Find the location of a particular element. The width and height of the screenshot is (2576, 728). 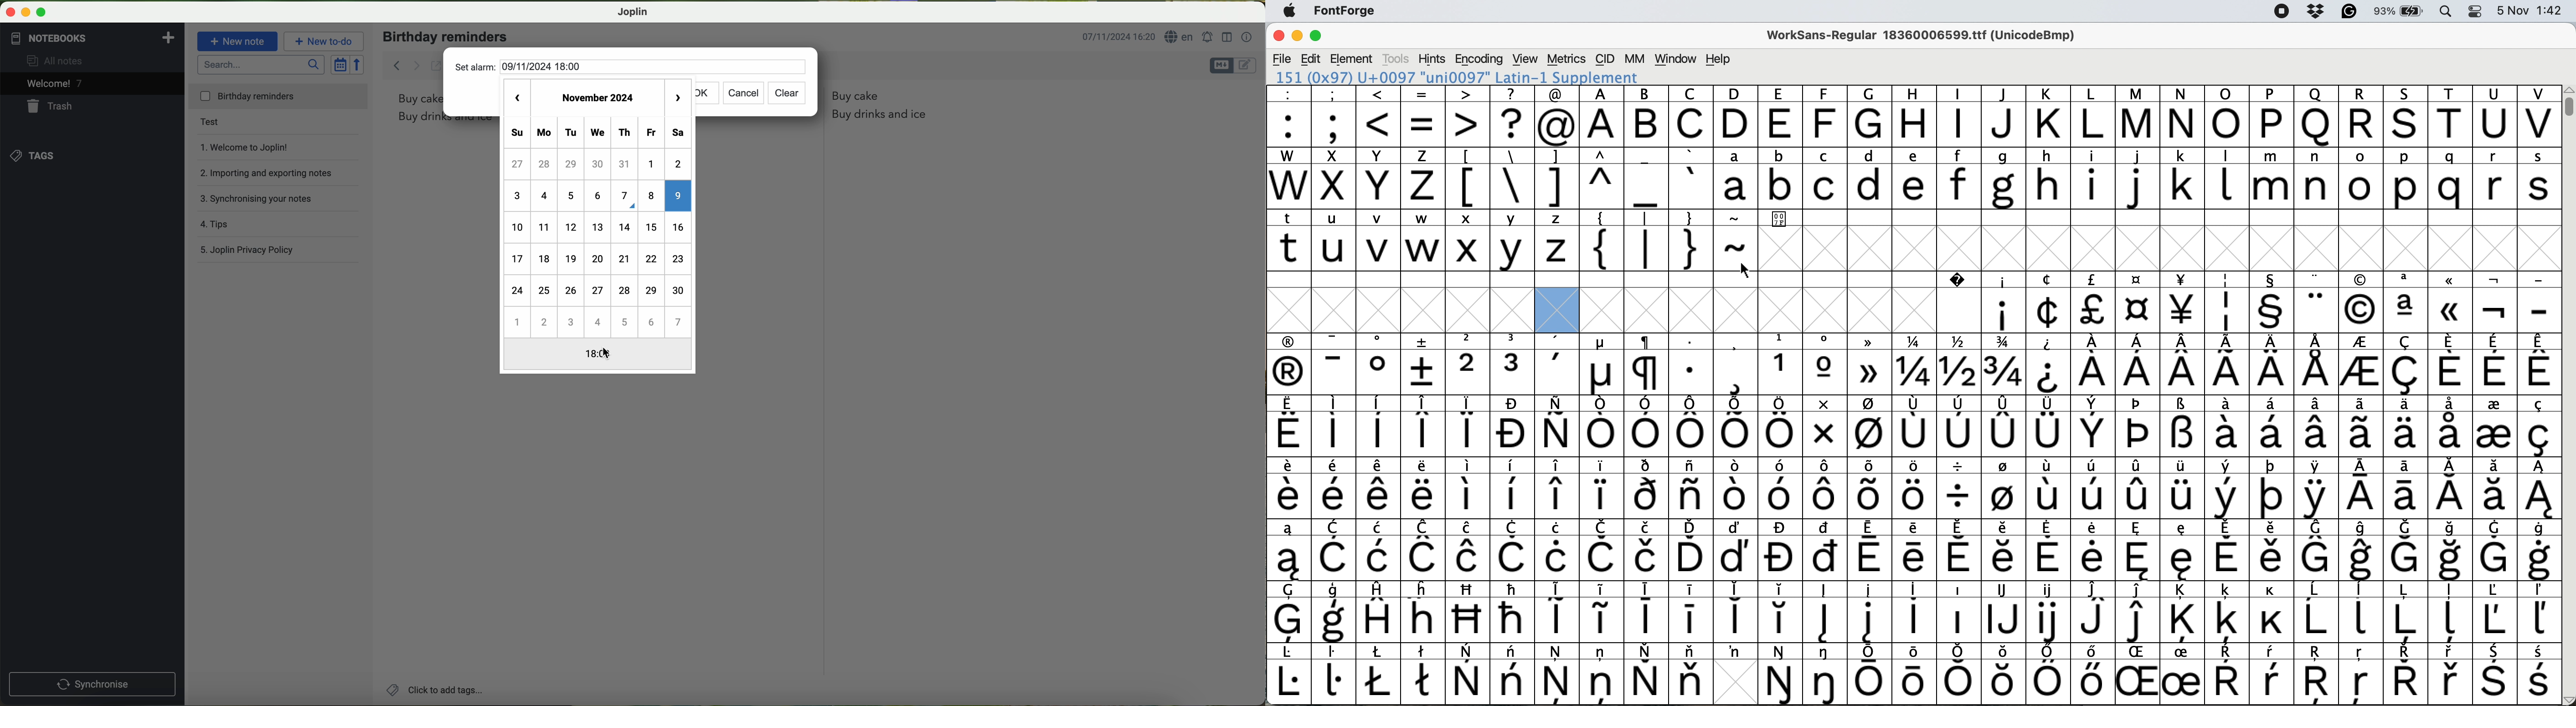

symbol is located at coordinates (1871, 612).